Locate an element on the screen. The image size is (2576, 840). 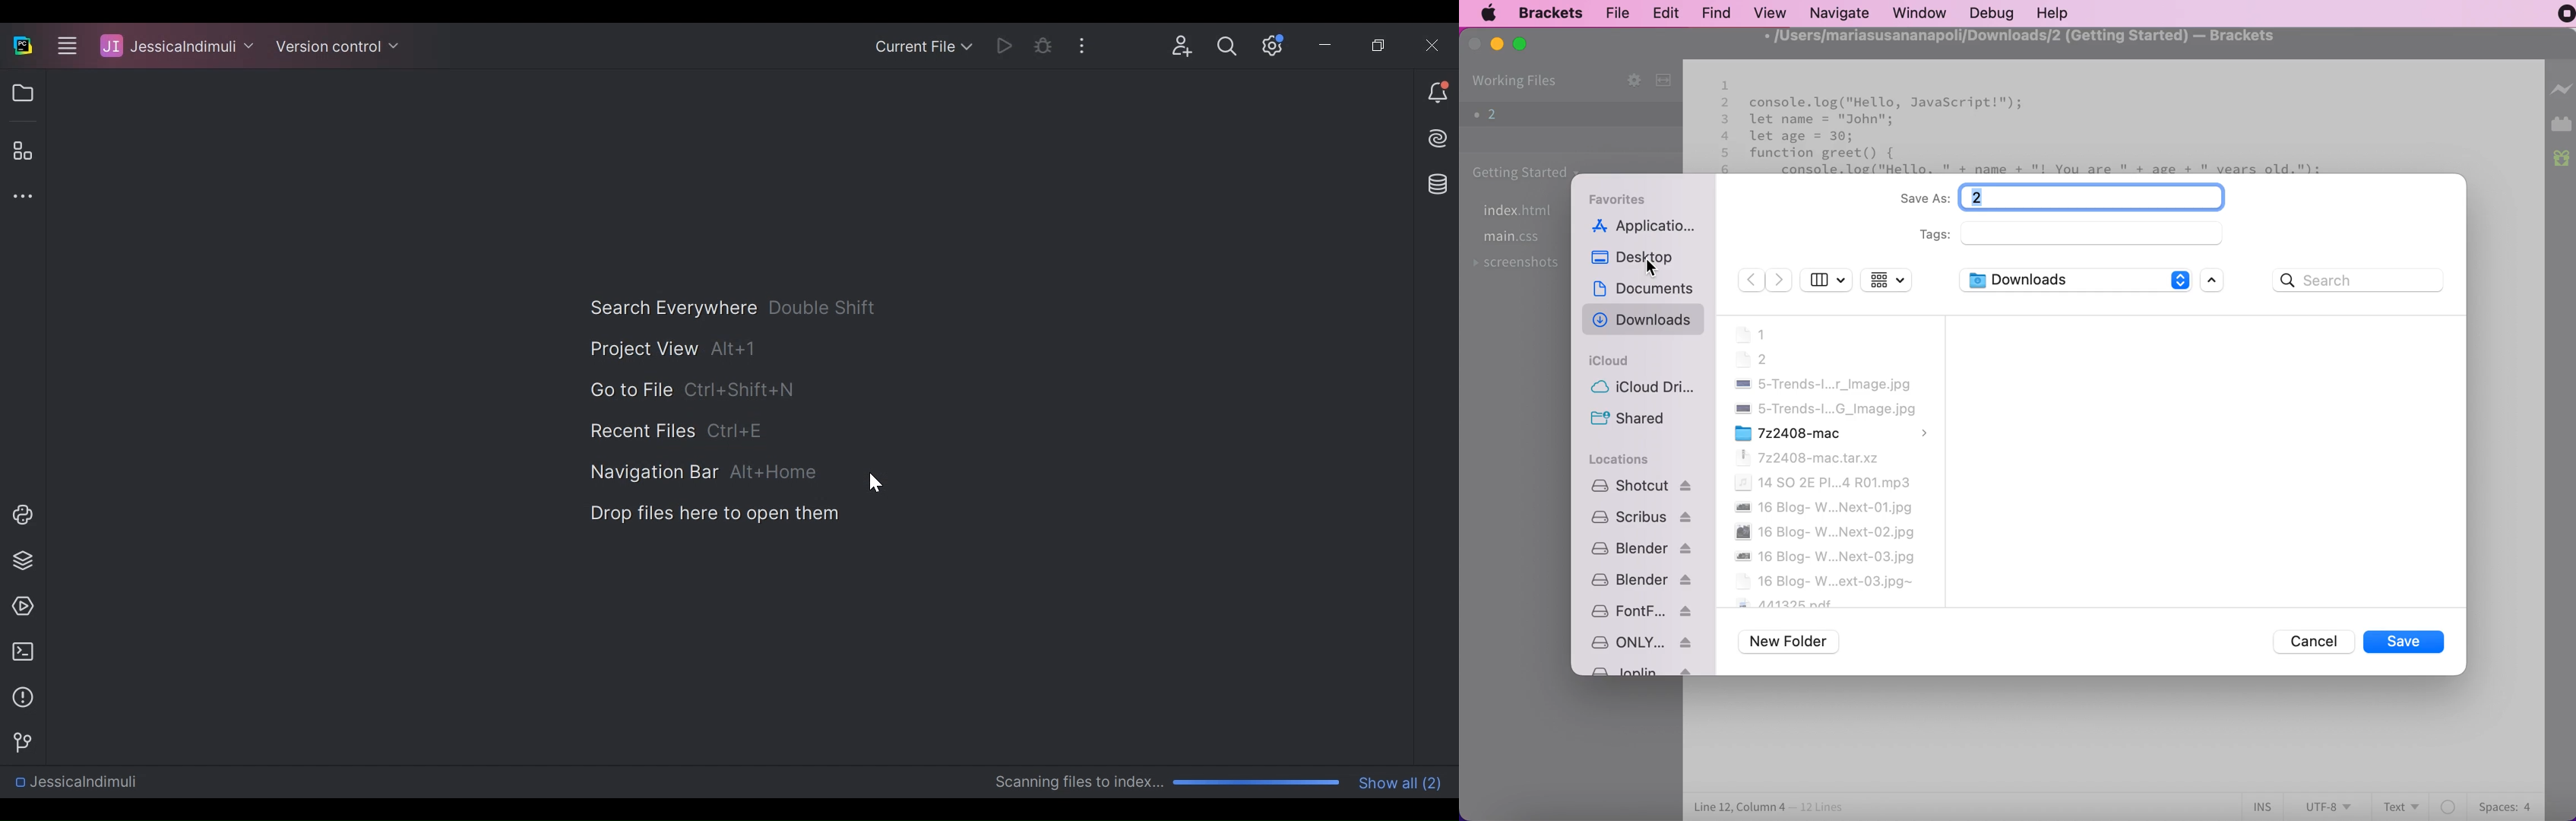
applications is located at coordinates (1645, 228).